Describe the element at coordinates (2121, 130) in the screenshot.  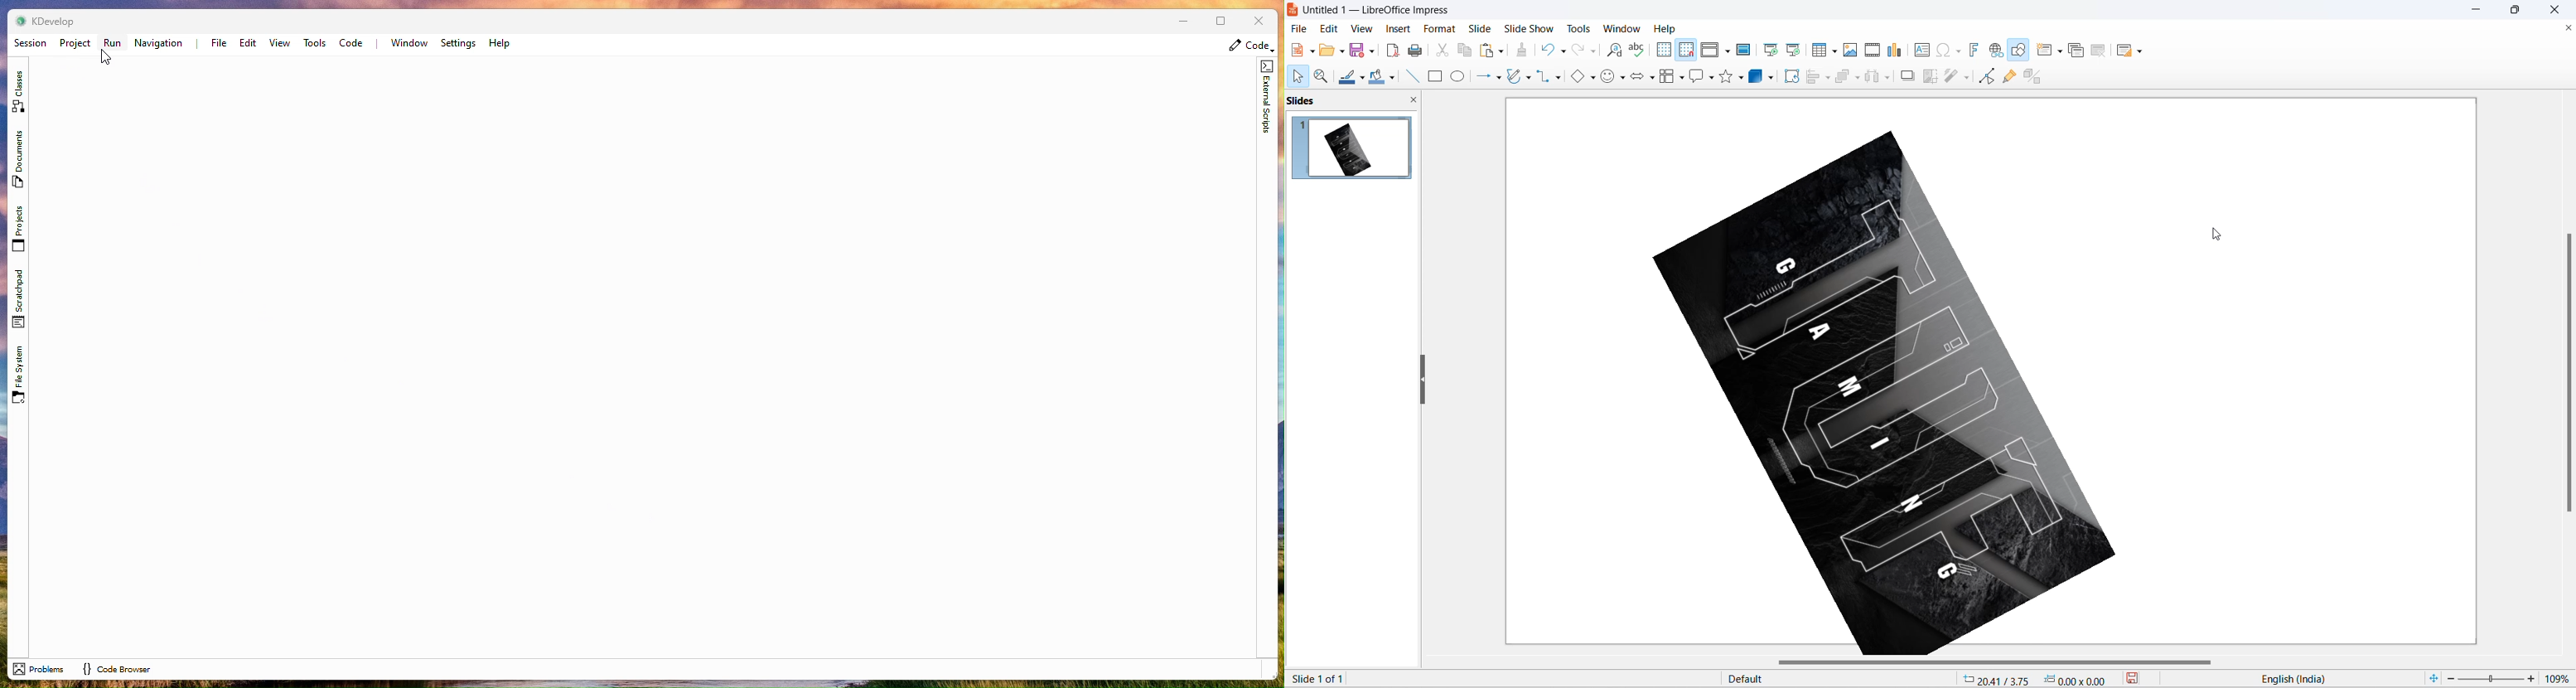
I see `image selection markup` at that location.